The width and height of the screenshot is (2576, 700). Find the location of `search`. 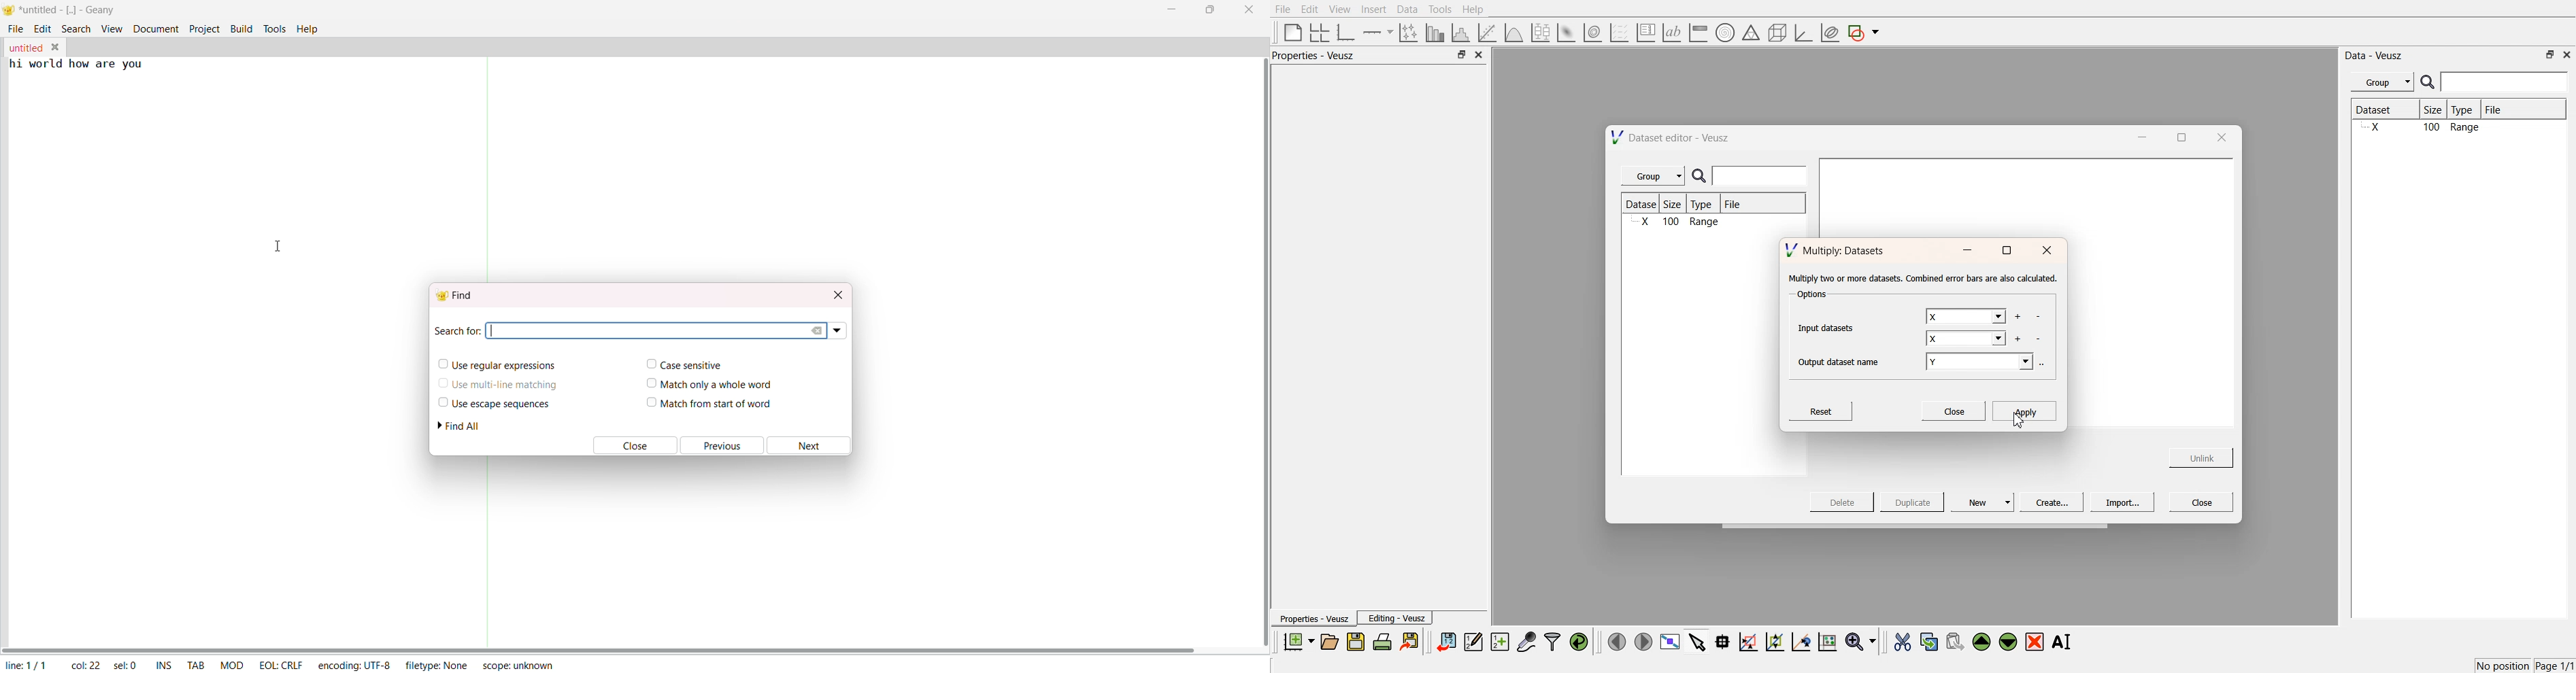

search is located at coordinates (75, 28).